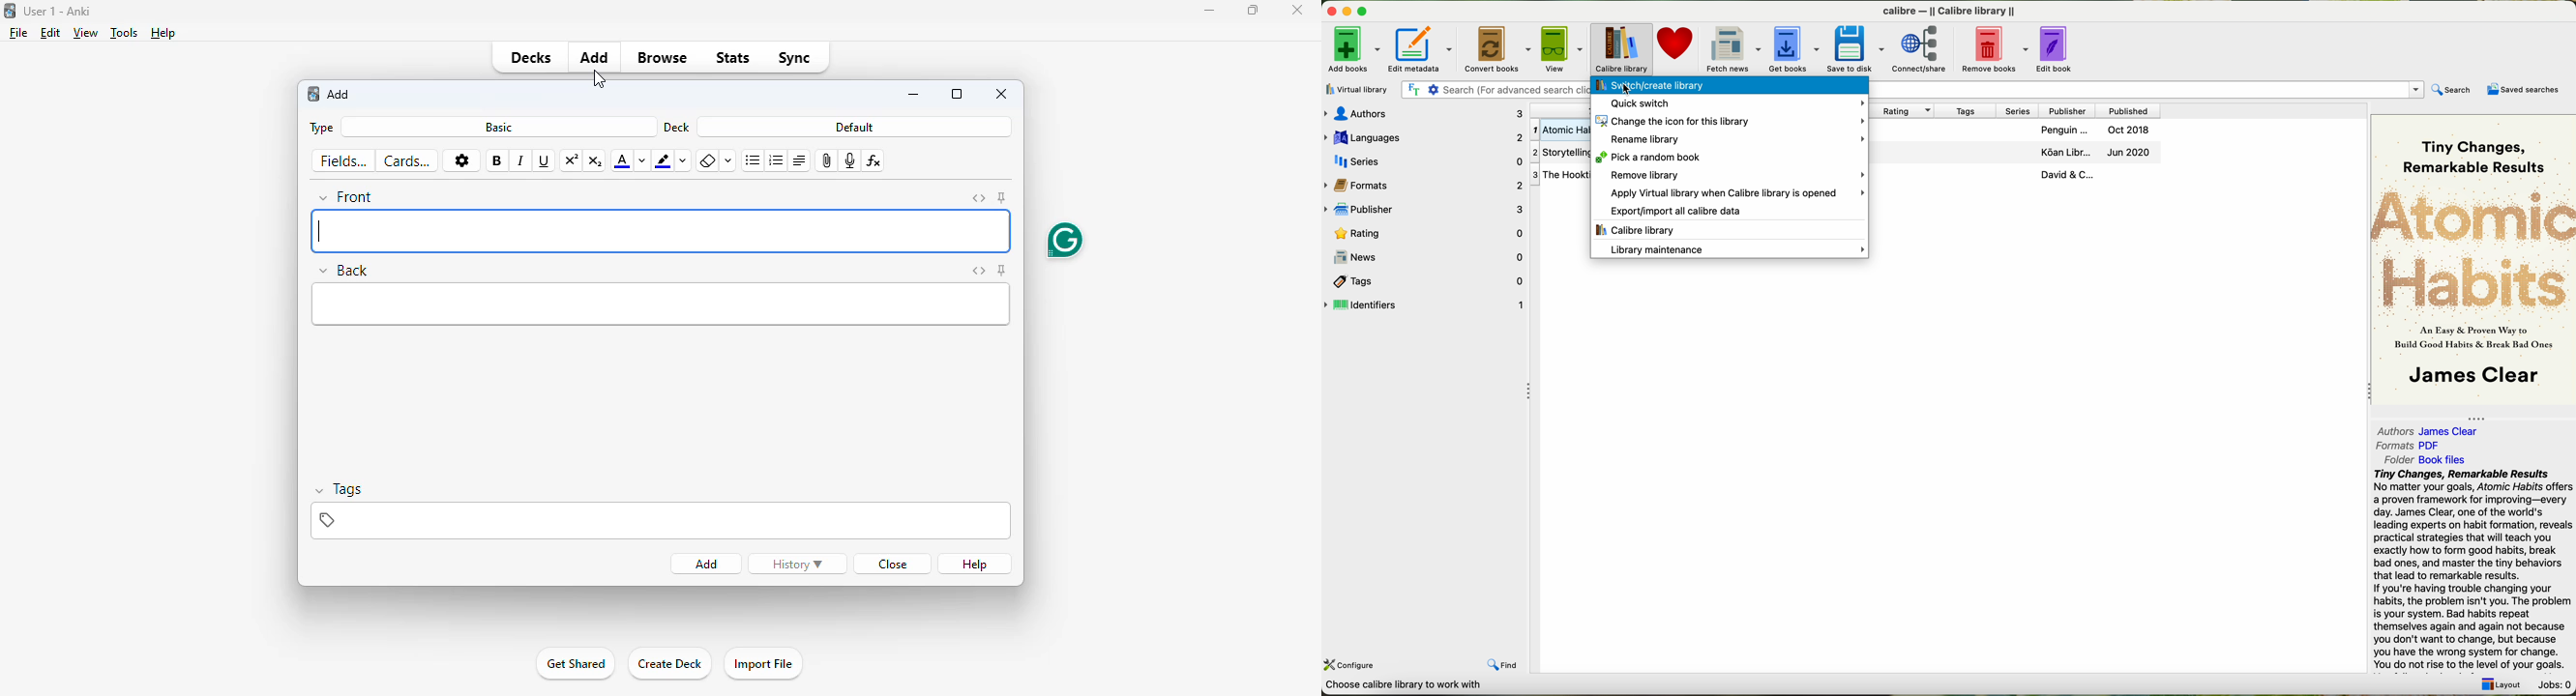 This screenshot has height=700, width=2576. I want to click on attach pictures/audio/video, so click(828, 160).